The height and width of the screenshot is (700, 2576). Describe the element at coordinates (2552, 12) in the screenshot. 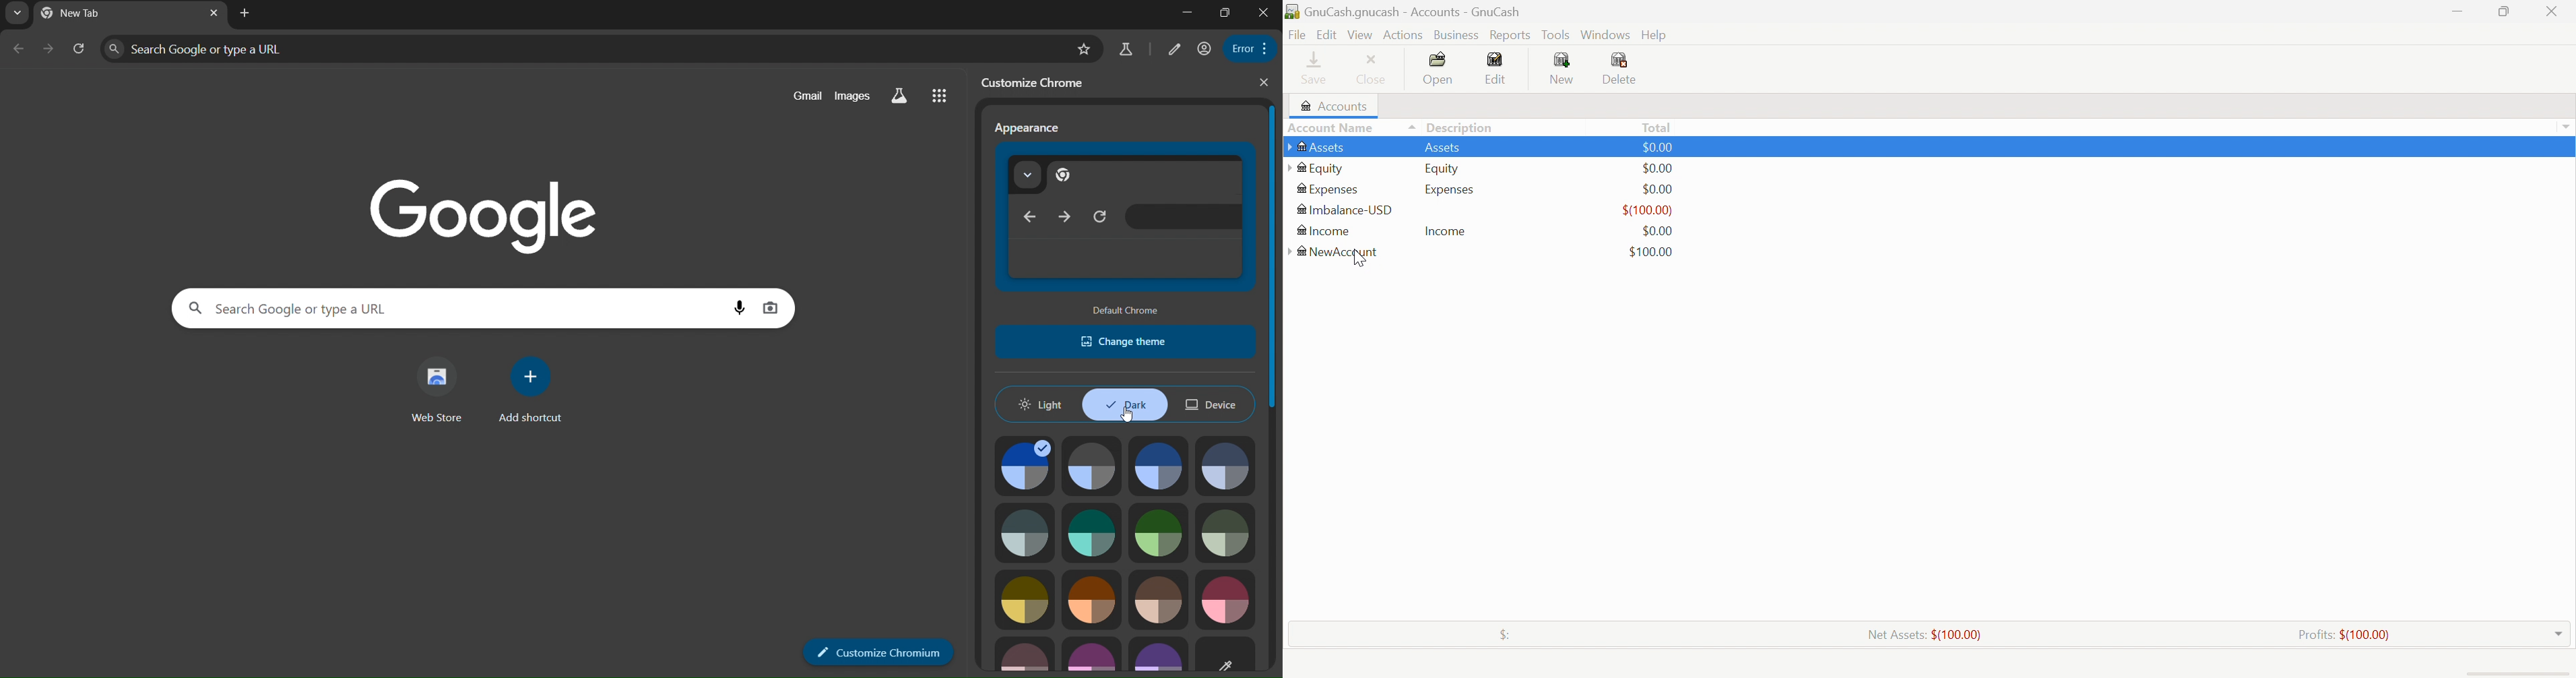

I see `Close` at that location.